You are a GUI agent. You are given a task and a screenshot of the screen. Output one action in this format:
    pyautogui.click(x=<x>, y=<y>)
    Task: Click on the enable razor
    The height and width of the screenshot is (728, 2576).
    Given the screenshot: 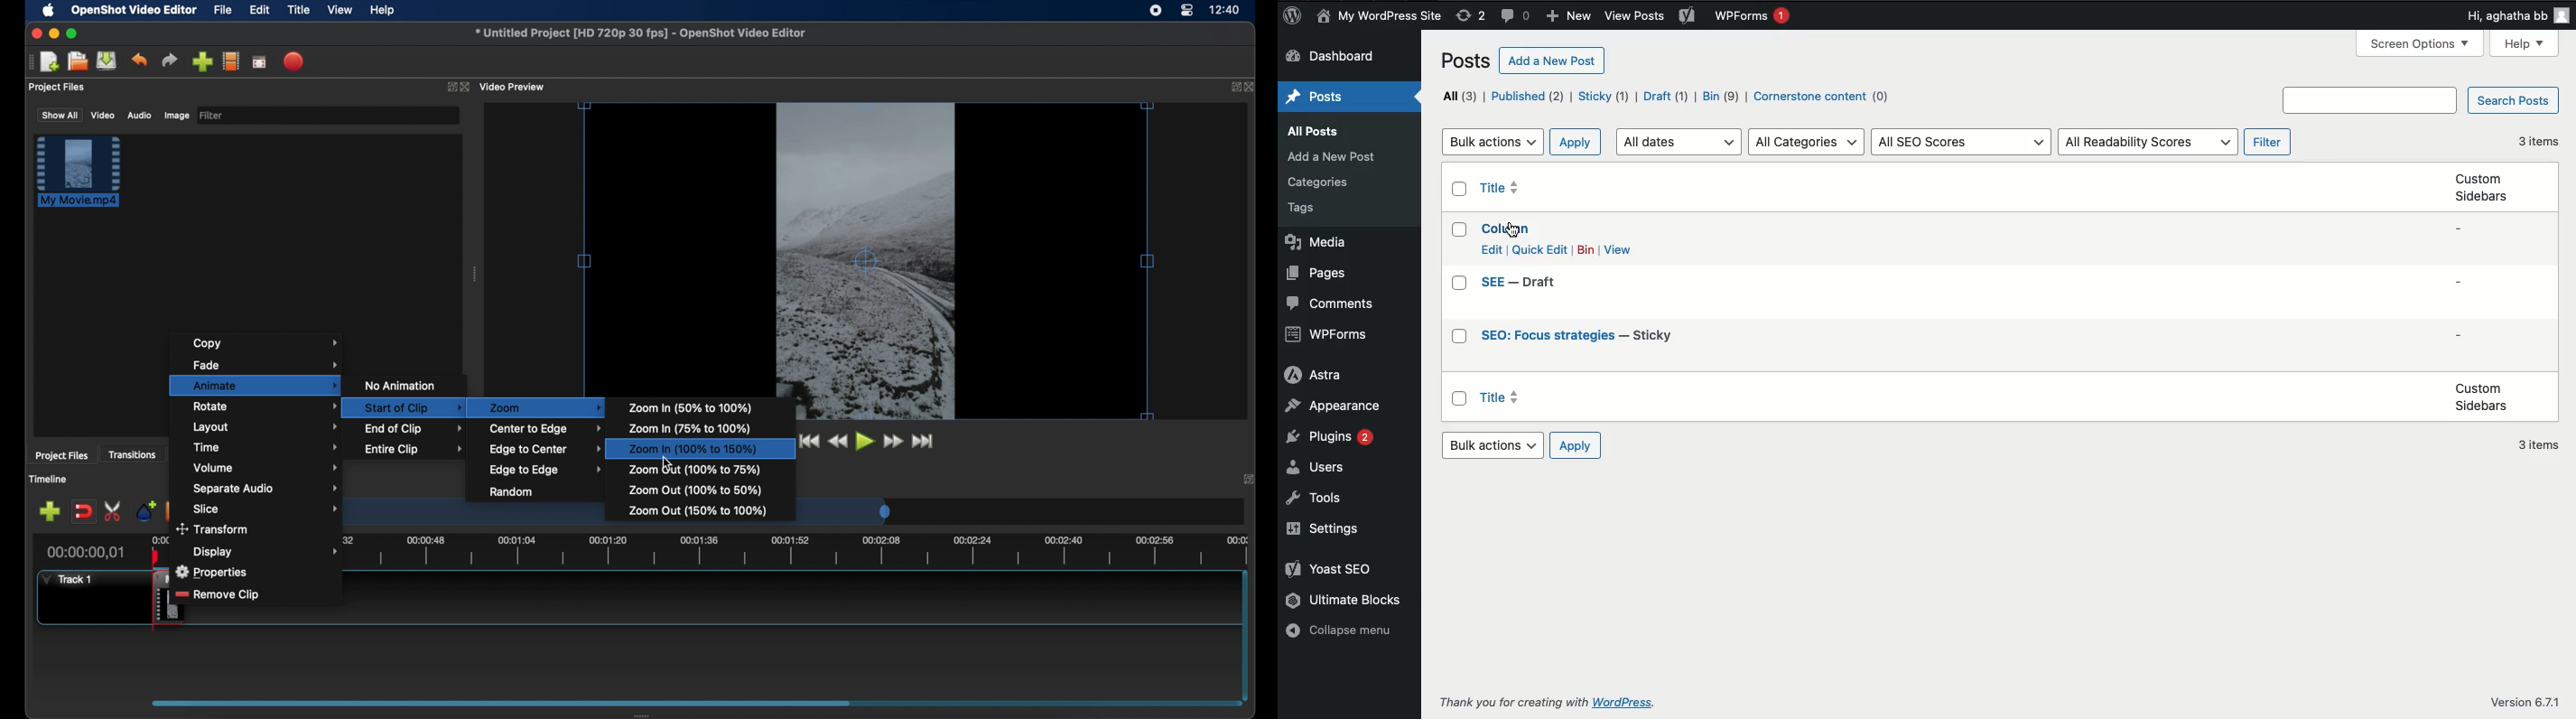 What is the action you would take?
    pyautogui.click(x=114, y=510)
    